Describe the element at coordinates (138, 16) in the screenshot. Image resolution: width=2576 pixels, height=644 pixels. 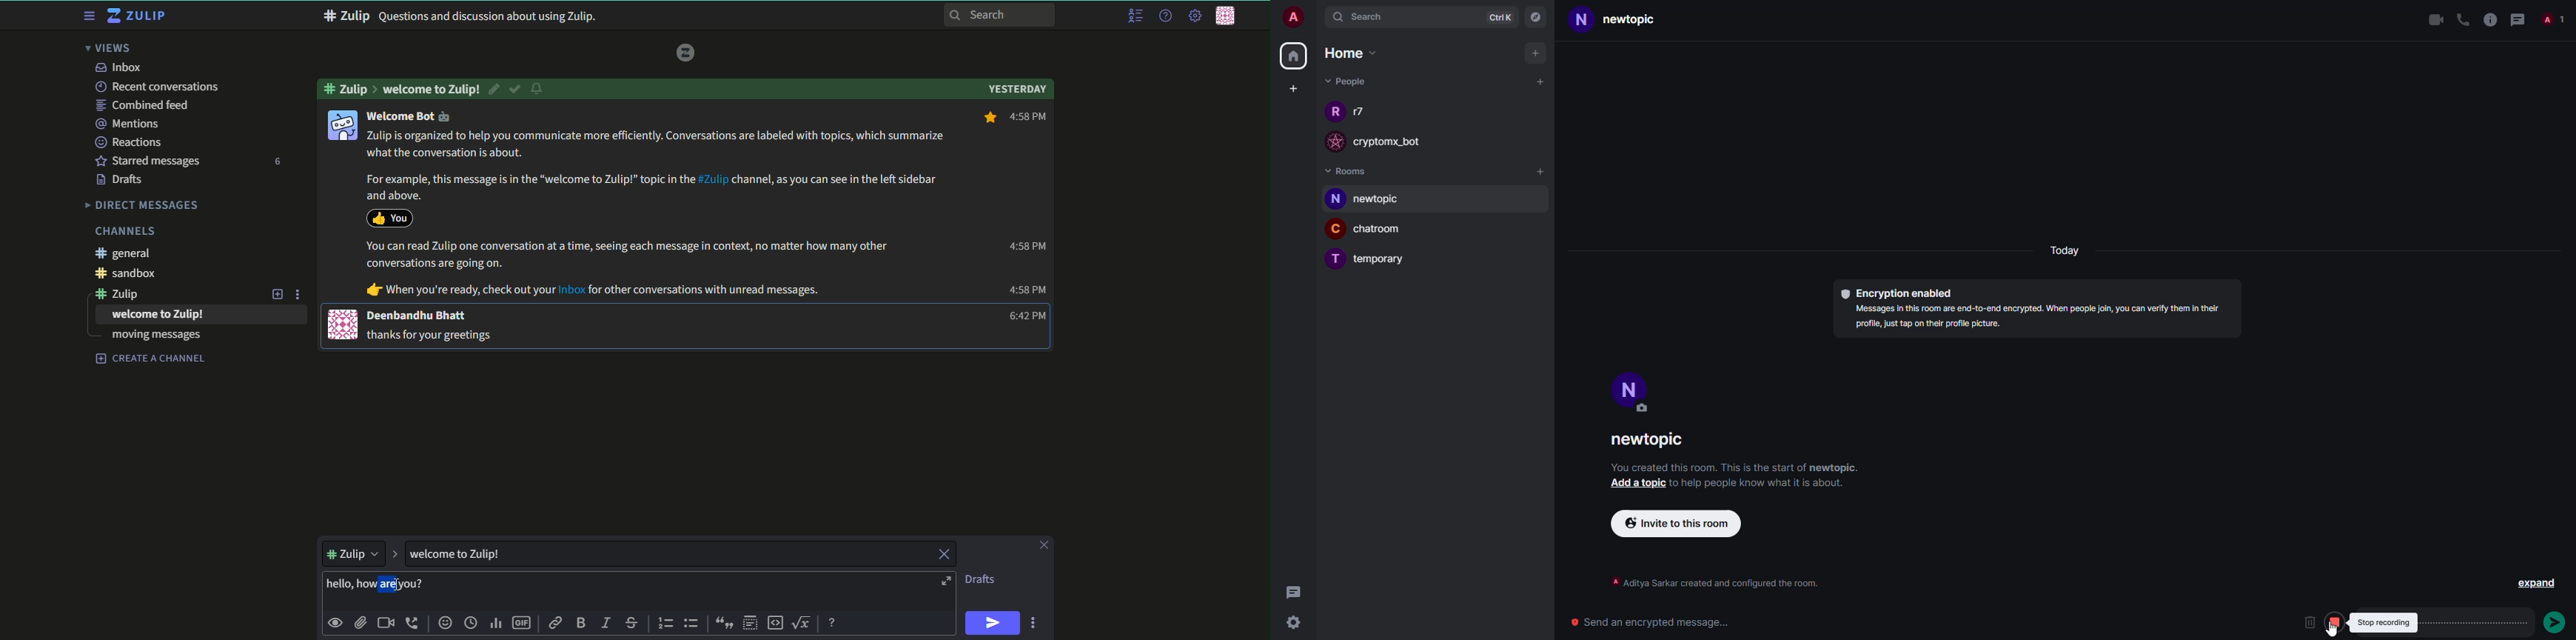
I see `title and logo` at that location.